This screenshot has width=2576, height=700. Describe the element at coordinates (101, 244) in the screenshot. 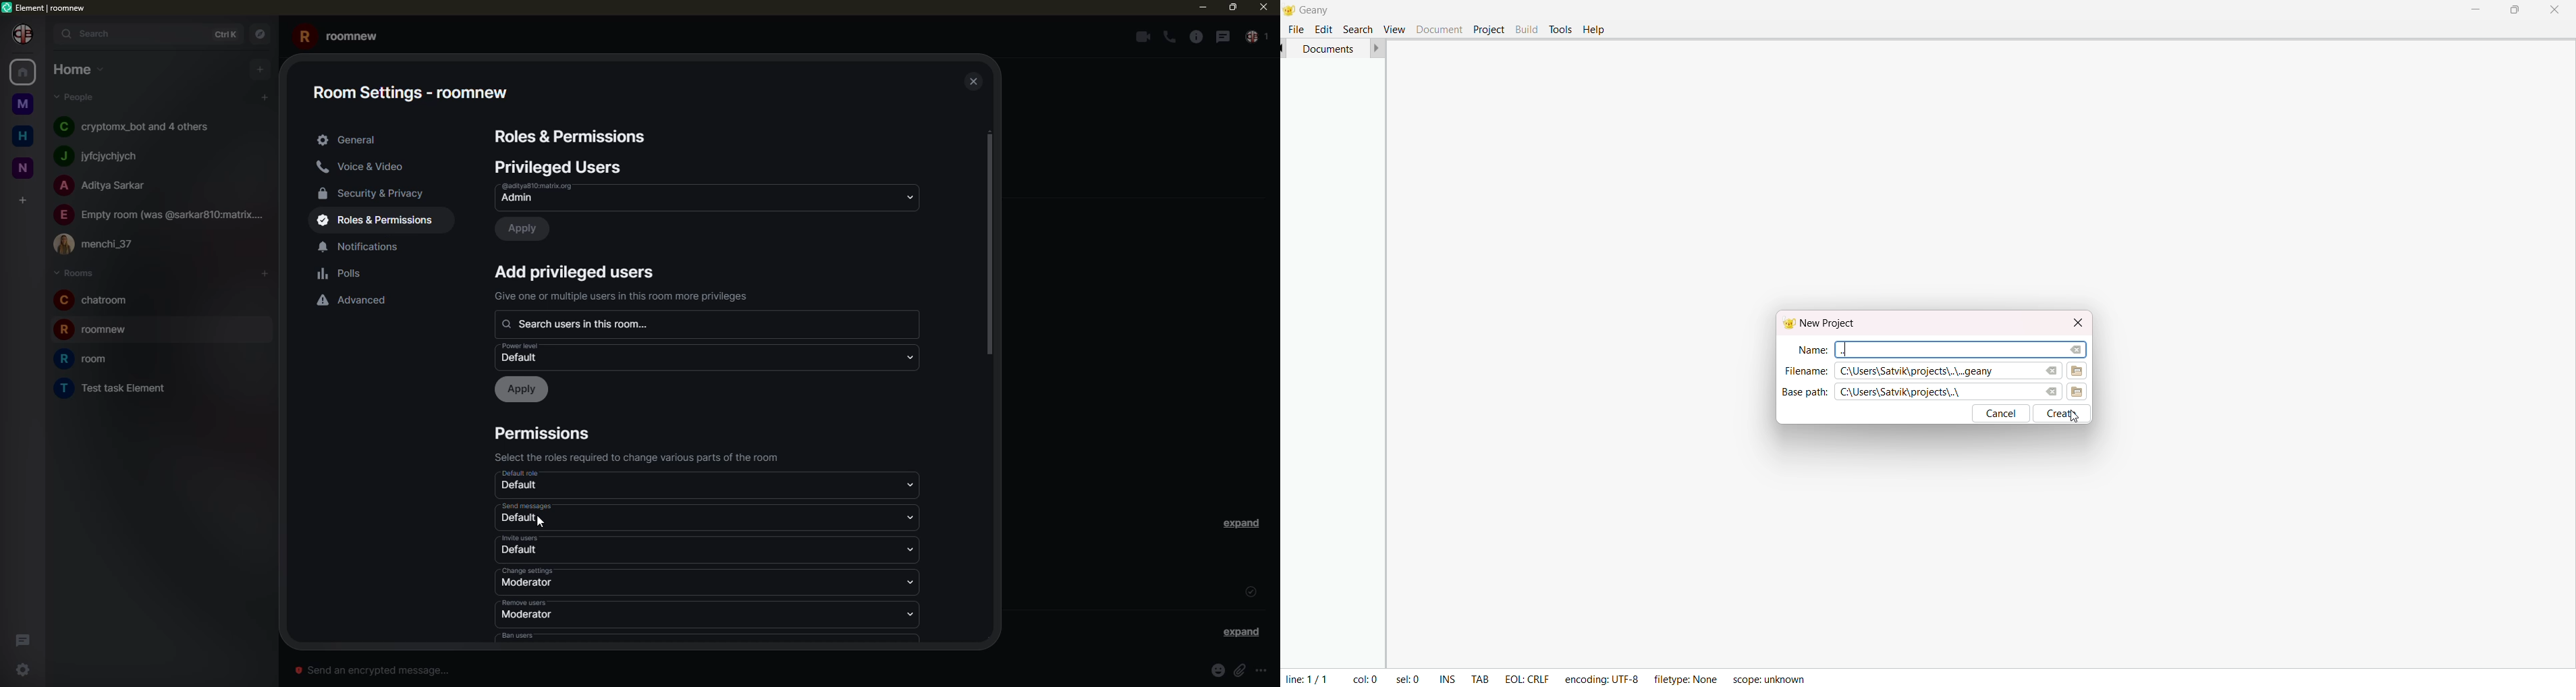

I see `people` at that location.